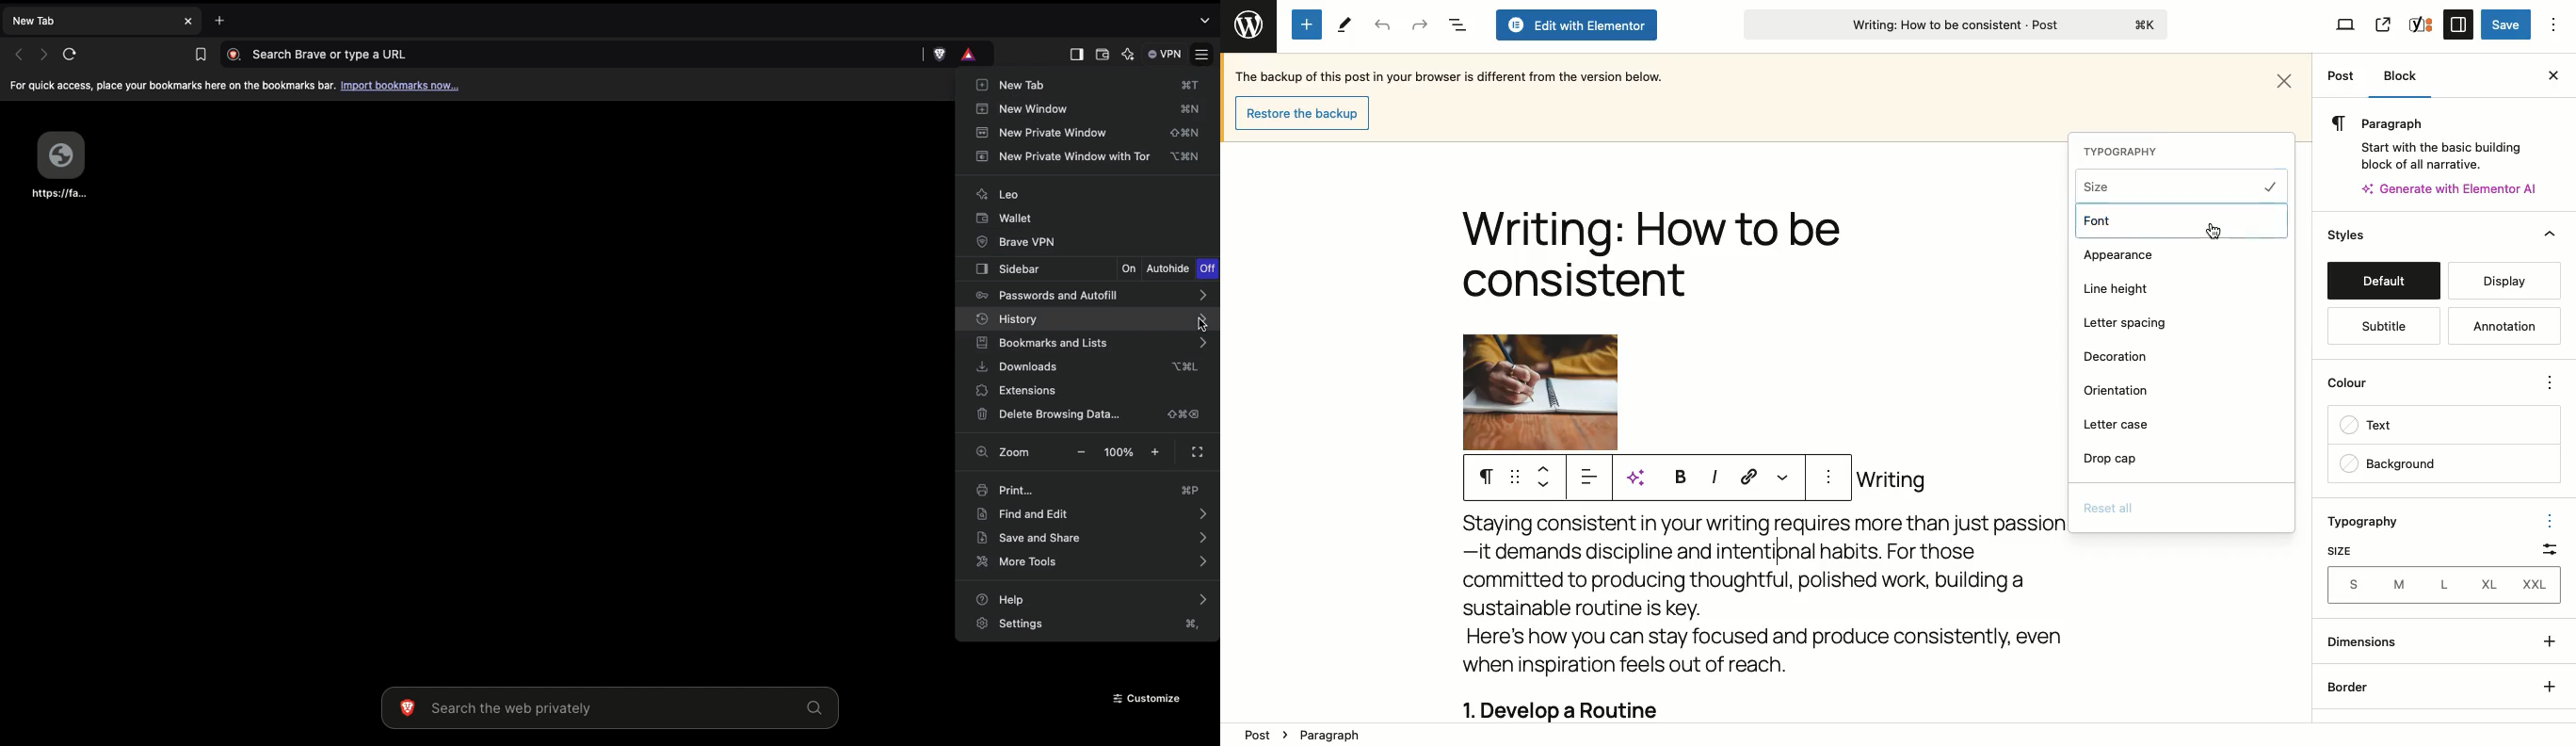 Image resolution: width=2576 pixels, height=756 pixels. What do you see at coordinates (1650, 258) in the screenshot?
I see `Title` at bounding box center [1650, 258].